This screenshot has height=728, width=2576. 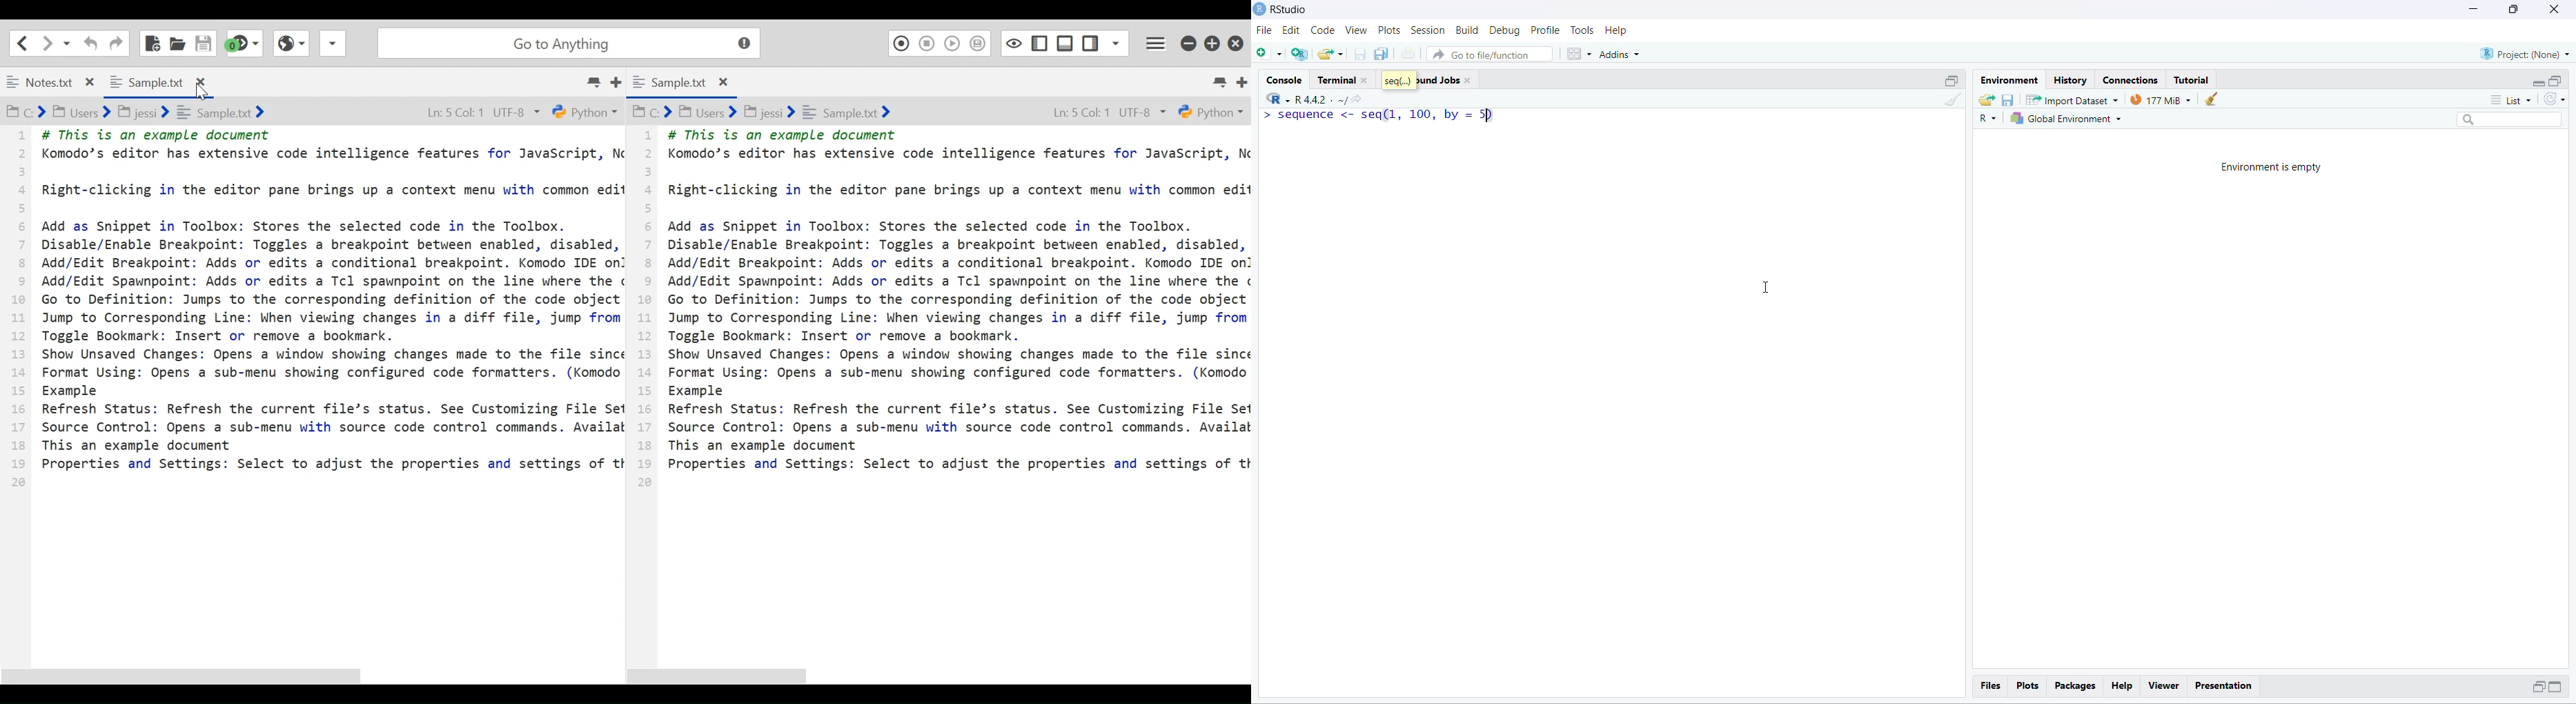 What do you see at coordinates (1615, 31) in the screenshot?
I see `help` at bounding box center [1615, 31].